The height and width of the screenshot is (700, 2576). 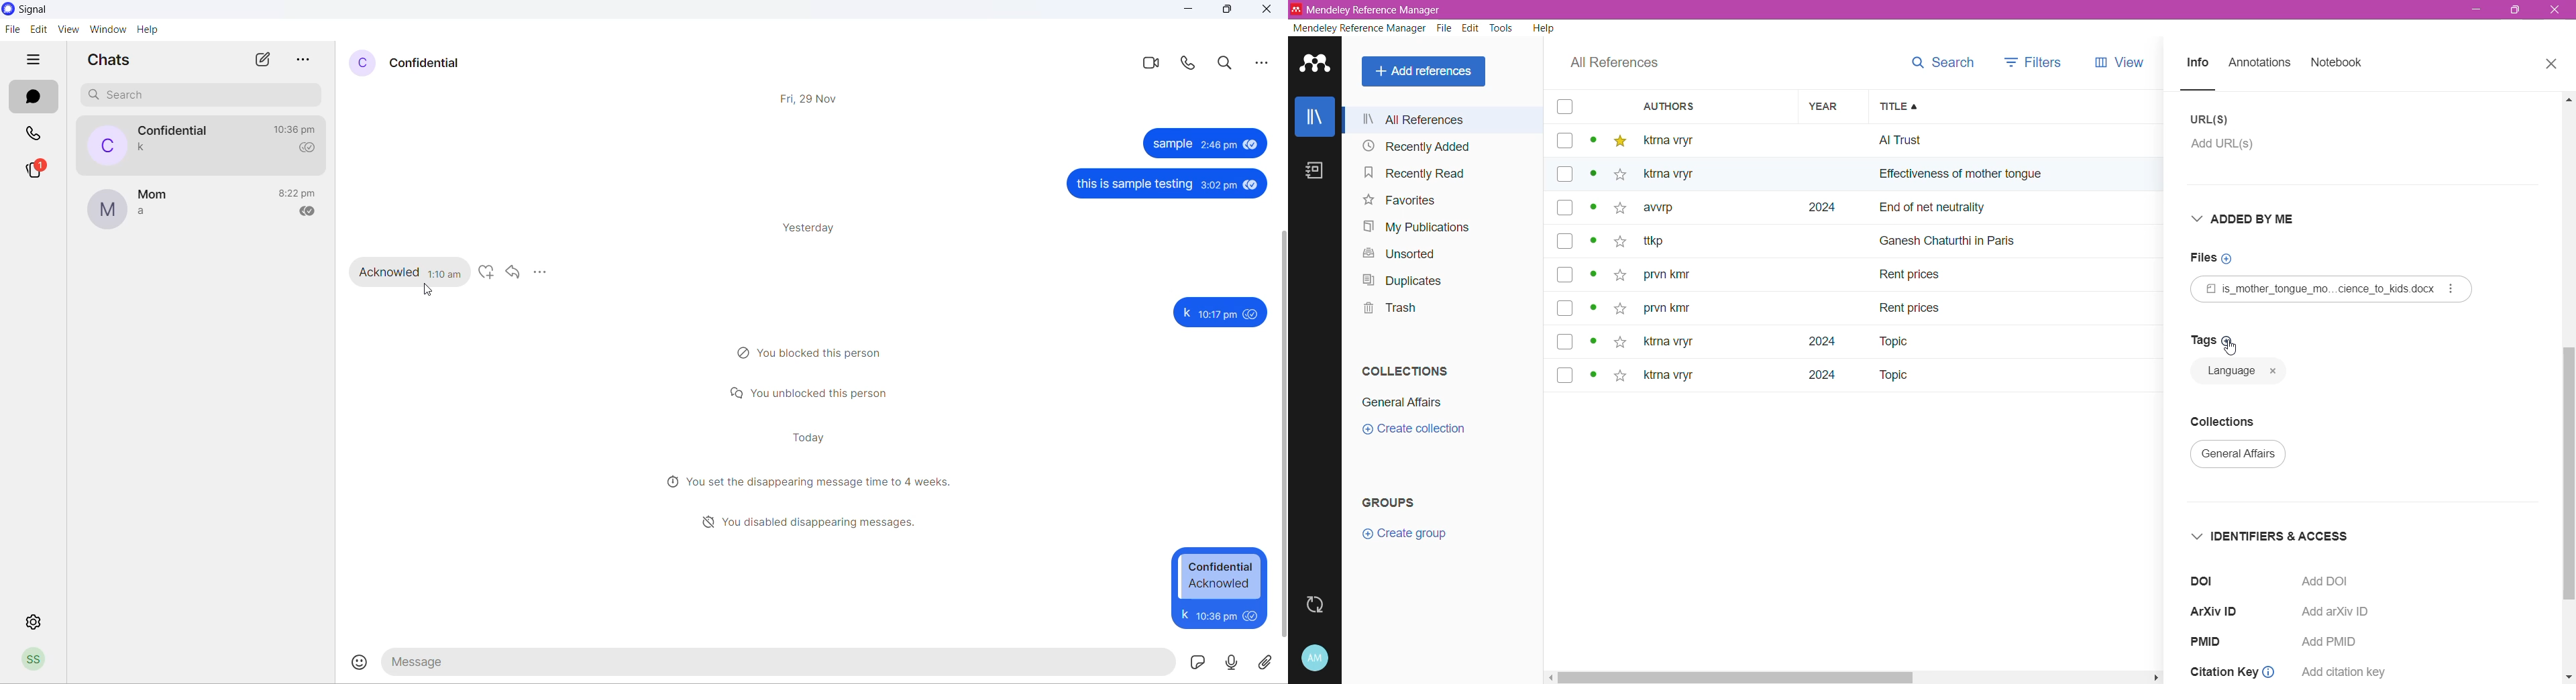 What do you see at coordinates (38, 133) in the screenshot?
I see `calls` at bounding box center [38, 133].